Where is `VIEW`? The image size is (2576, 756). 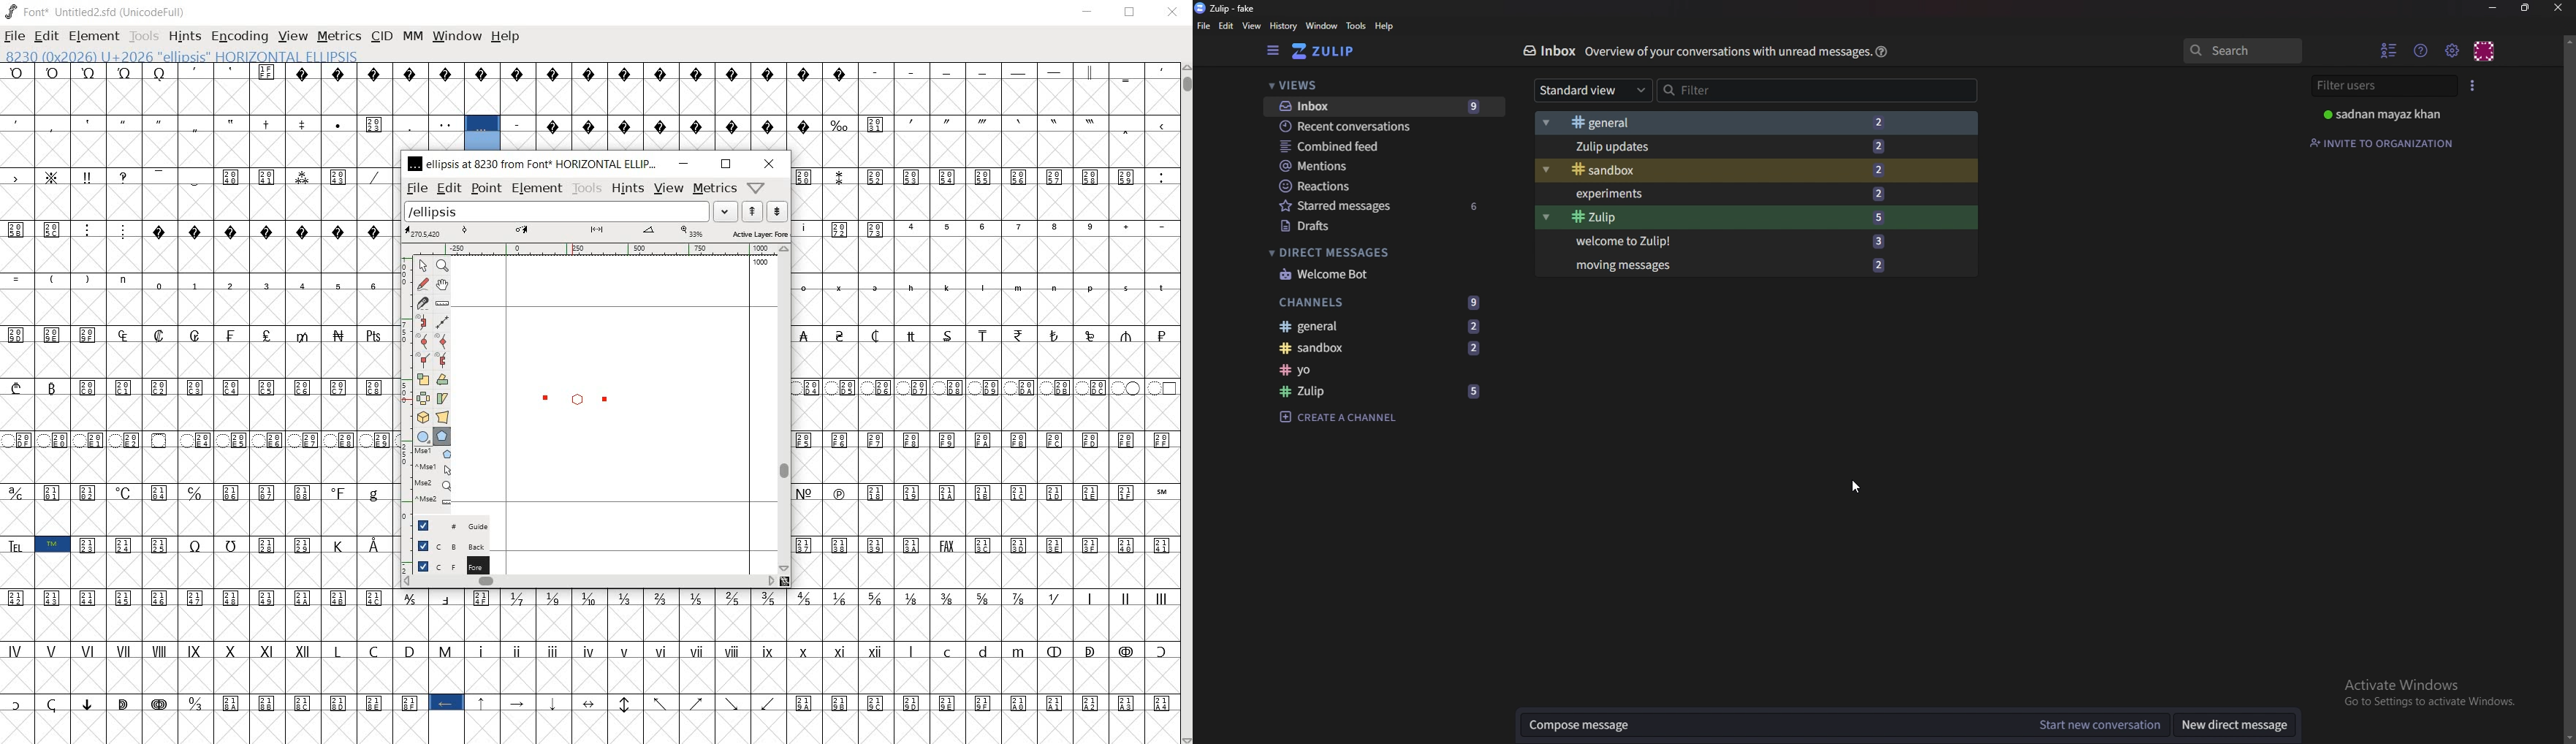 VIEW is located at coordinates (292, 37).